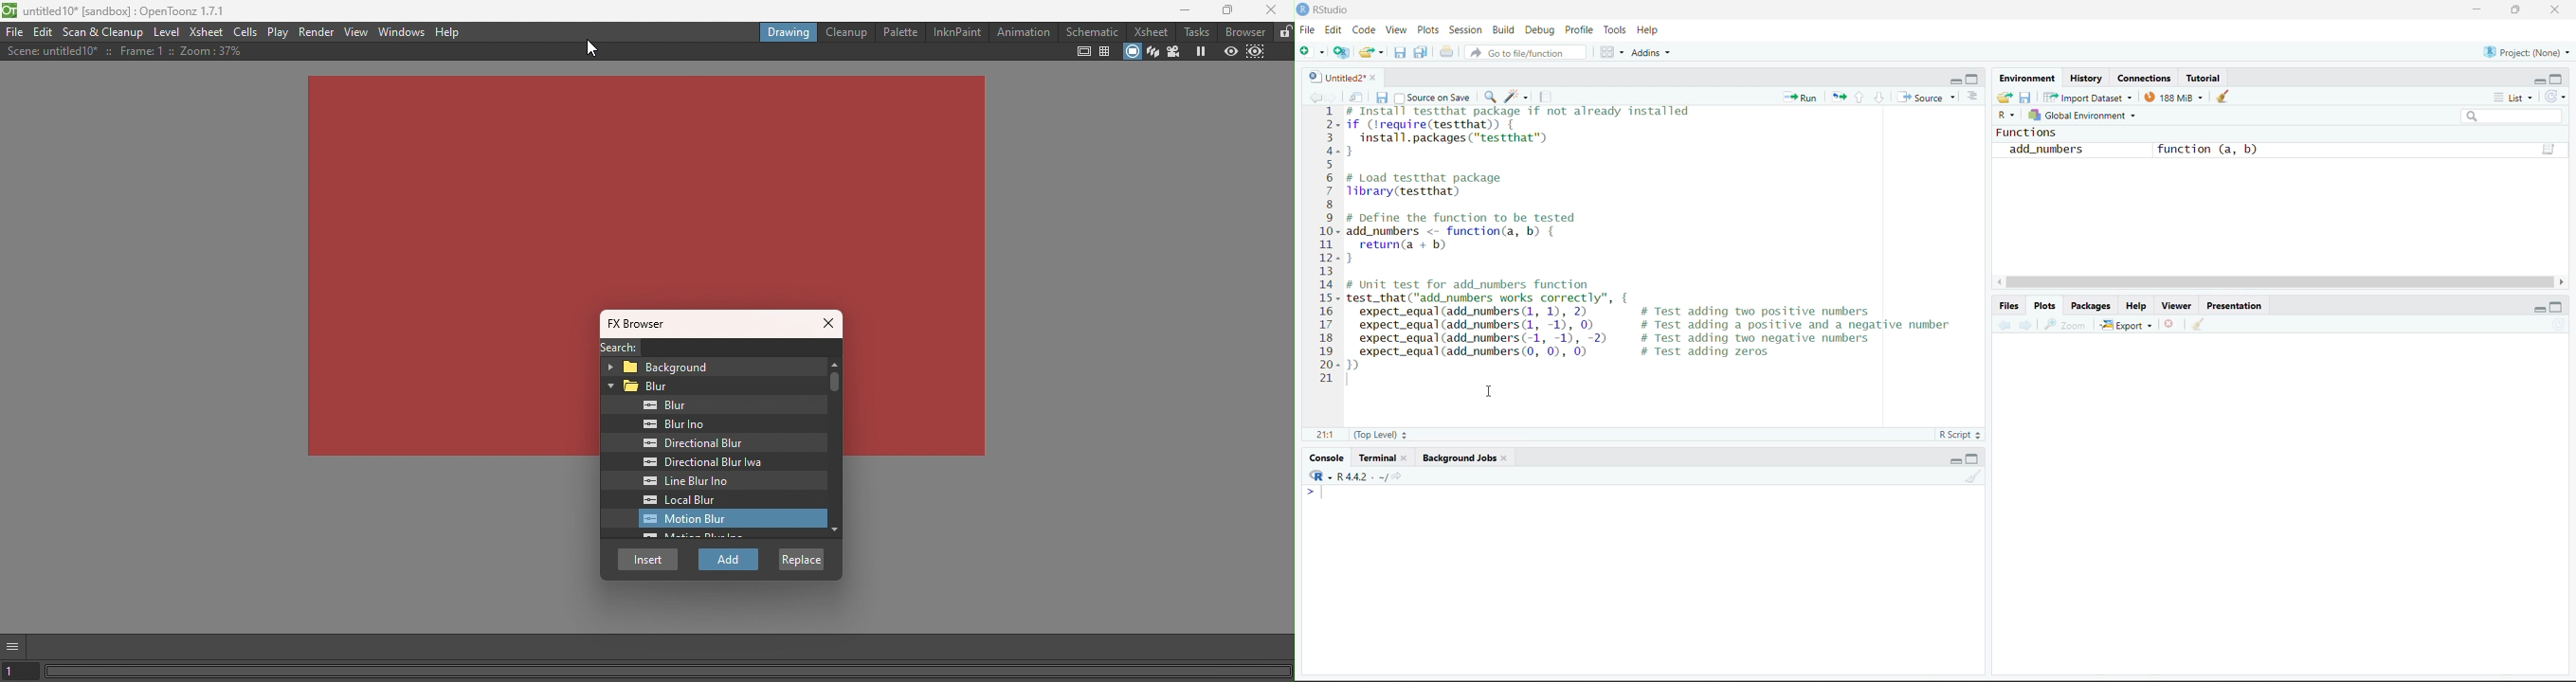  I want to click on Environment, so click(2027, 77).